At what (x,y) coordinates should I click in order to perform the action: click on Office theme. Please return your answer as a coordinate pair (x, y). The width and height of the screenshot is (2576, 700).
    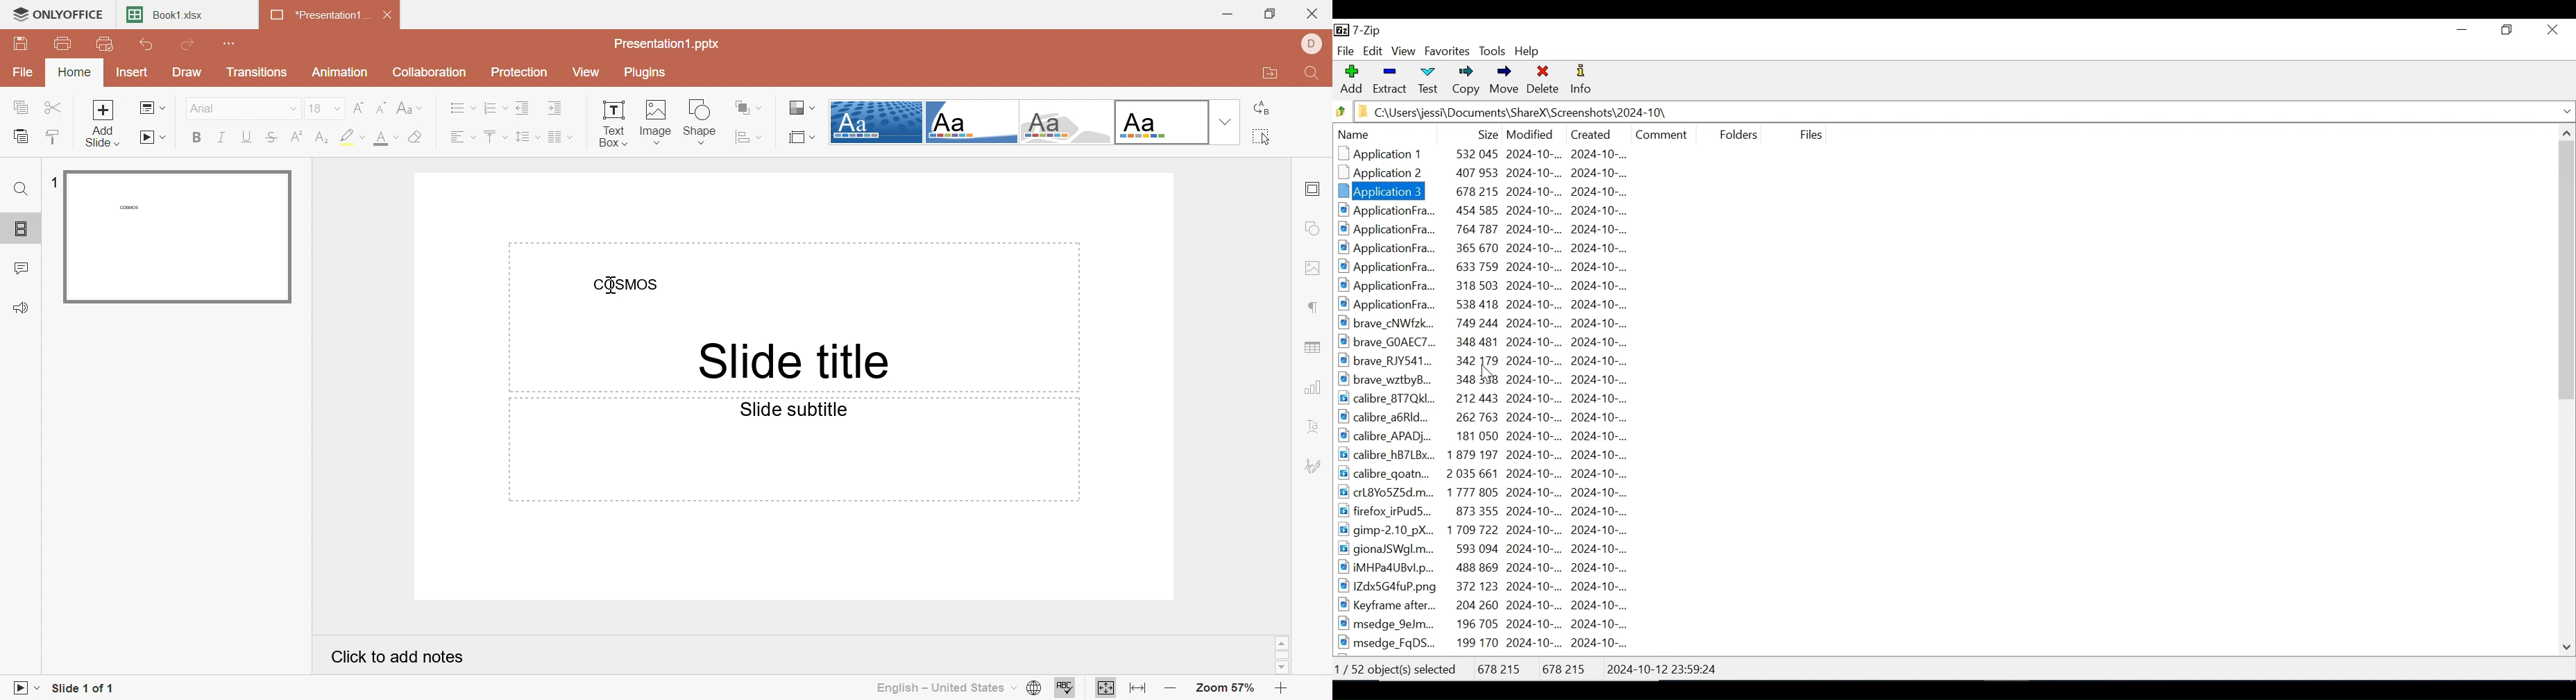
    Looking at the image, I should click on (1160, 122).